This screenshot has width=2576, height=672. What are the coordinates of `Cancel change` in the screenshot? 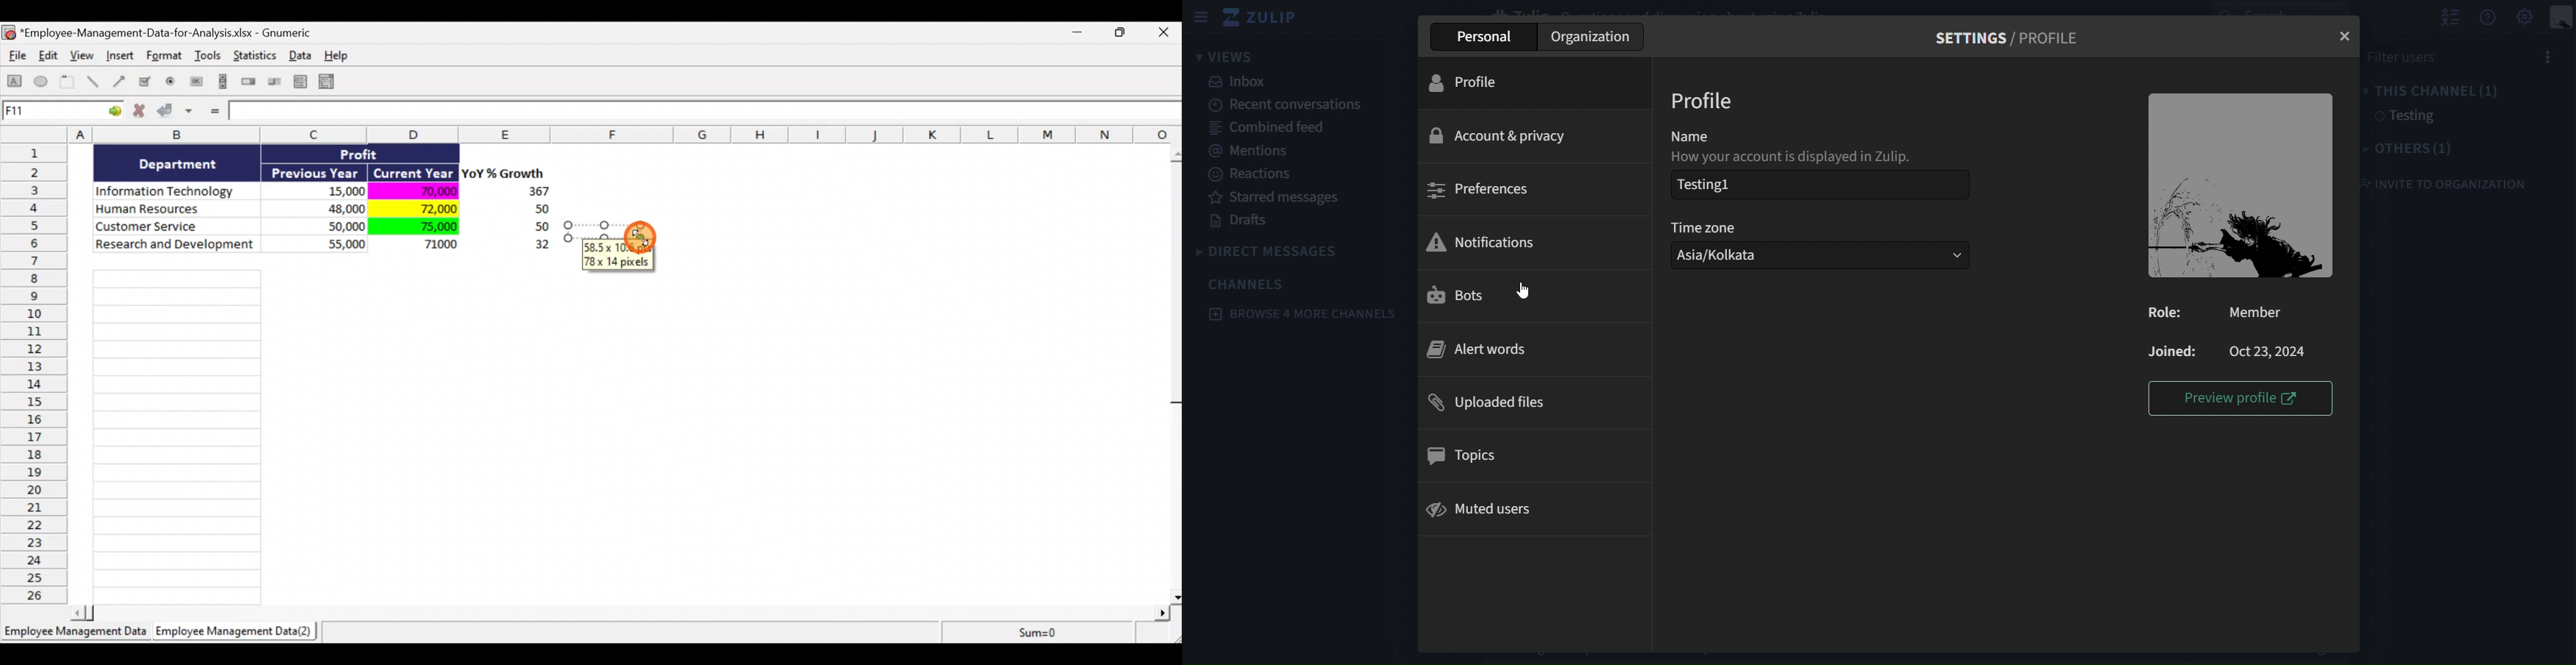 It's located at (143, 113).